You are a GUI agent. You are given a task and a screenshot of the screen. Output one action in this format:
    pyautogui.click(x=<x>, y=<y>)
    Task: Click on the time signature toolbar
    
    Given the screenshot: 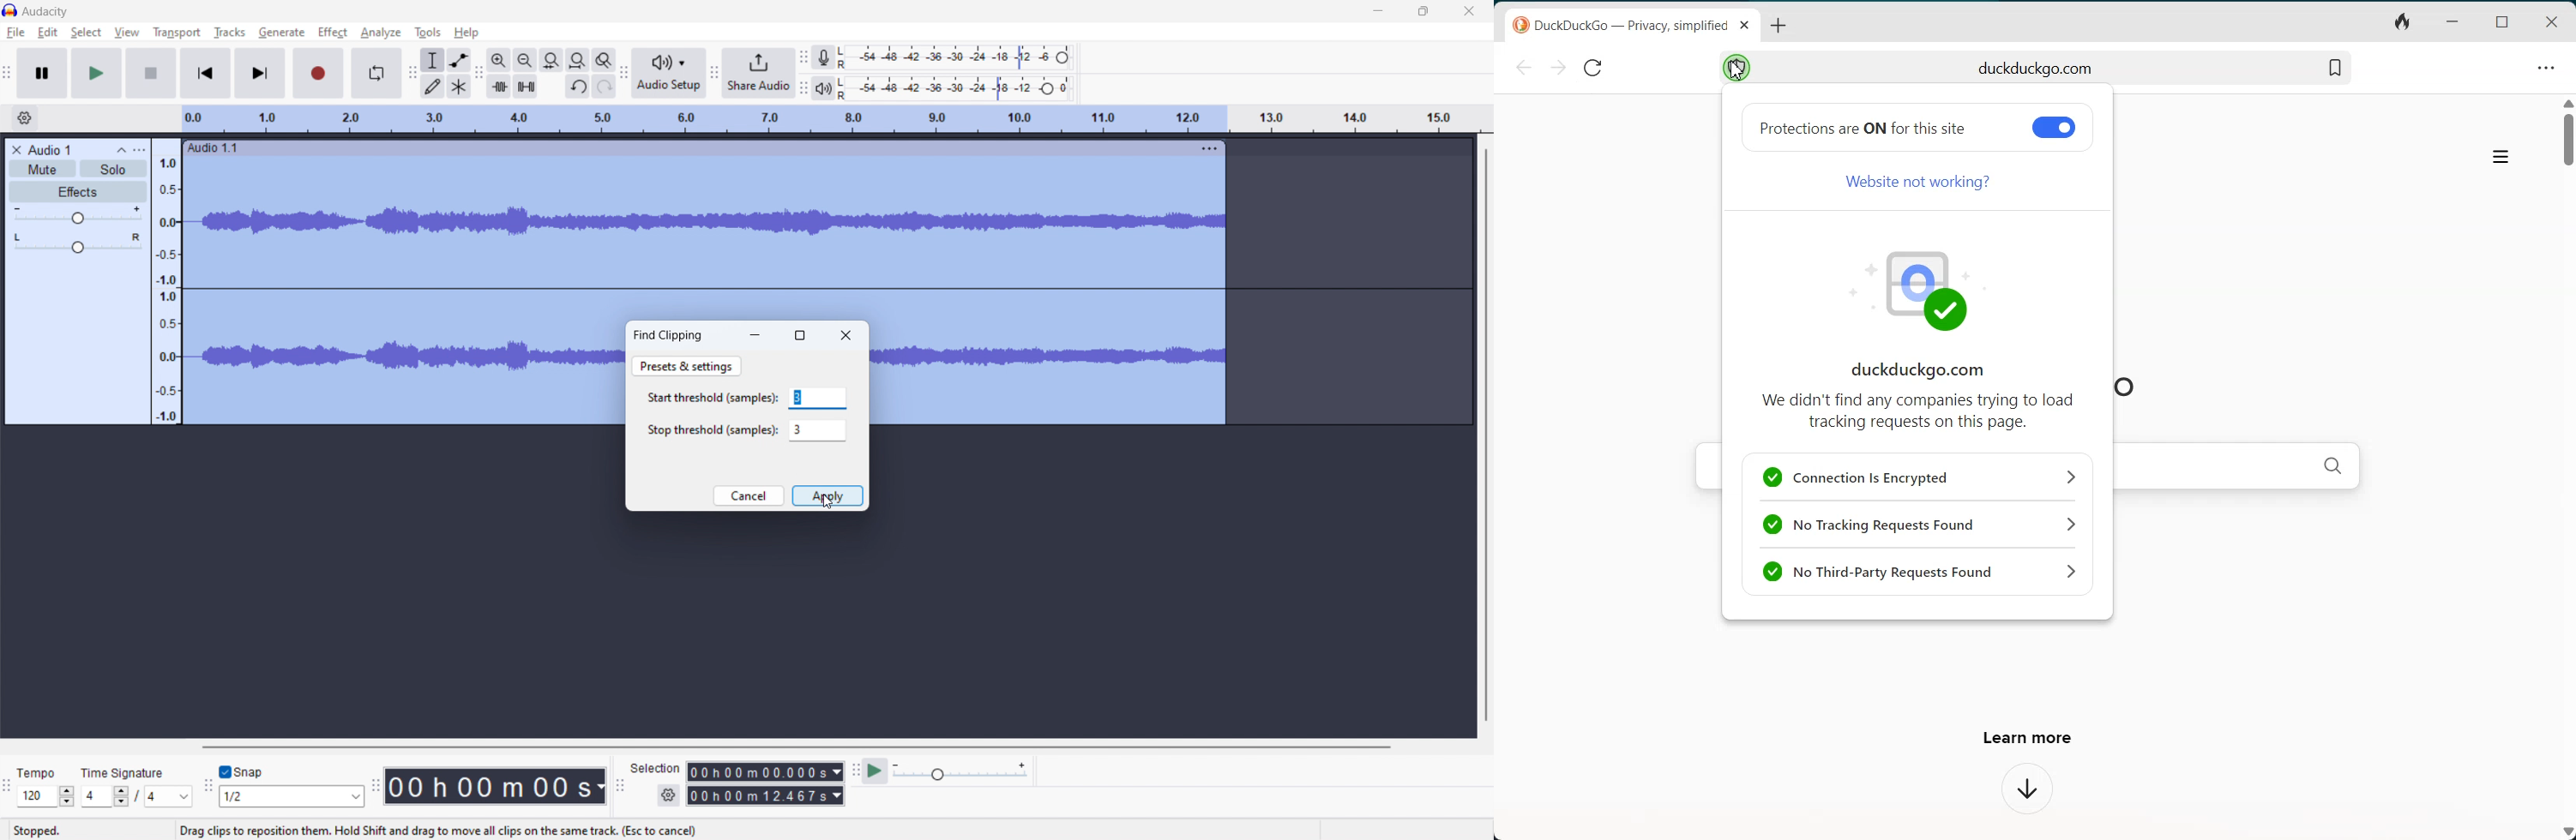 What is the action you would take?
    pyautogui.click(x=10, y=784)
    